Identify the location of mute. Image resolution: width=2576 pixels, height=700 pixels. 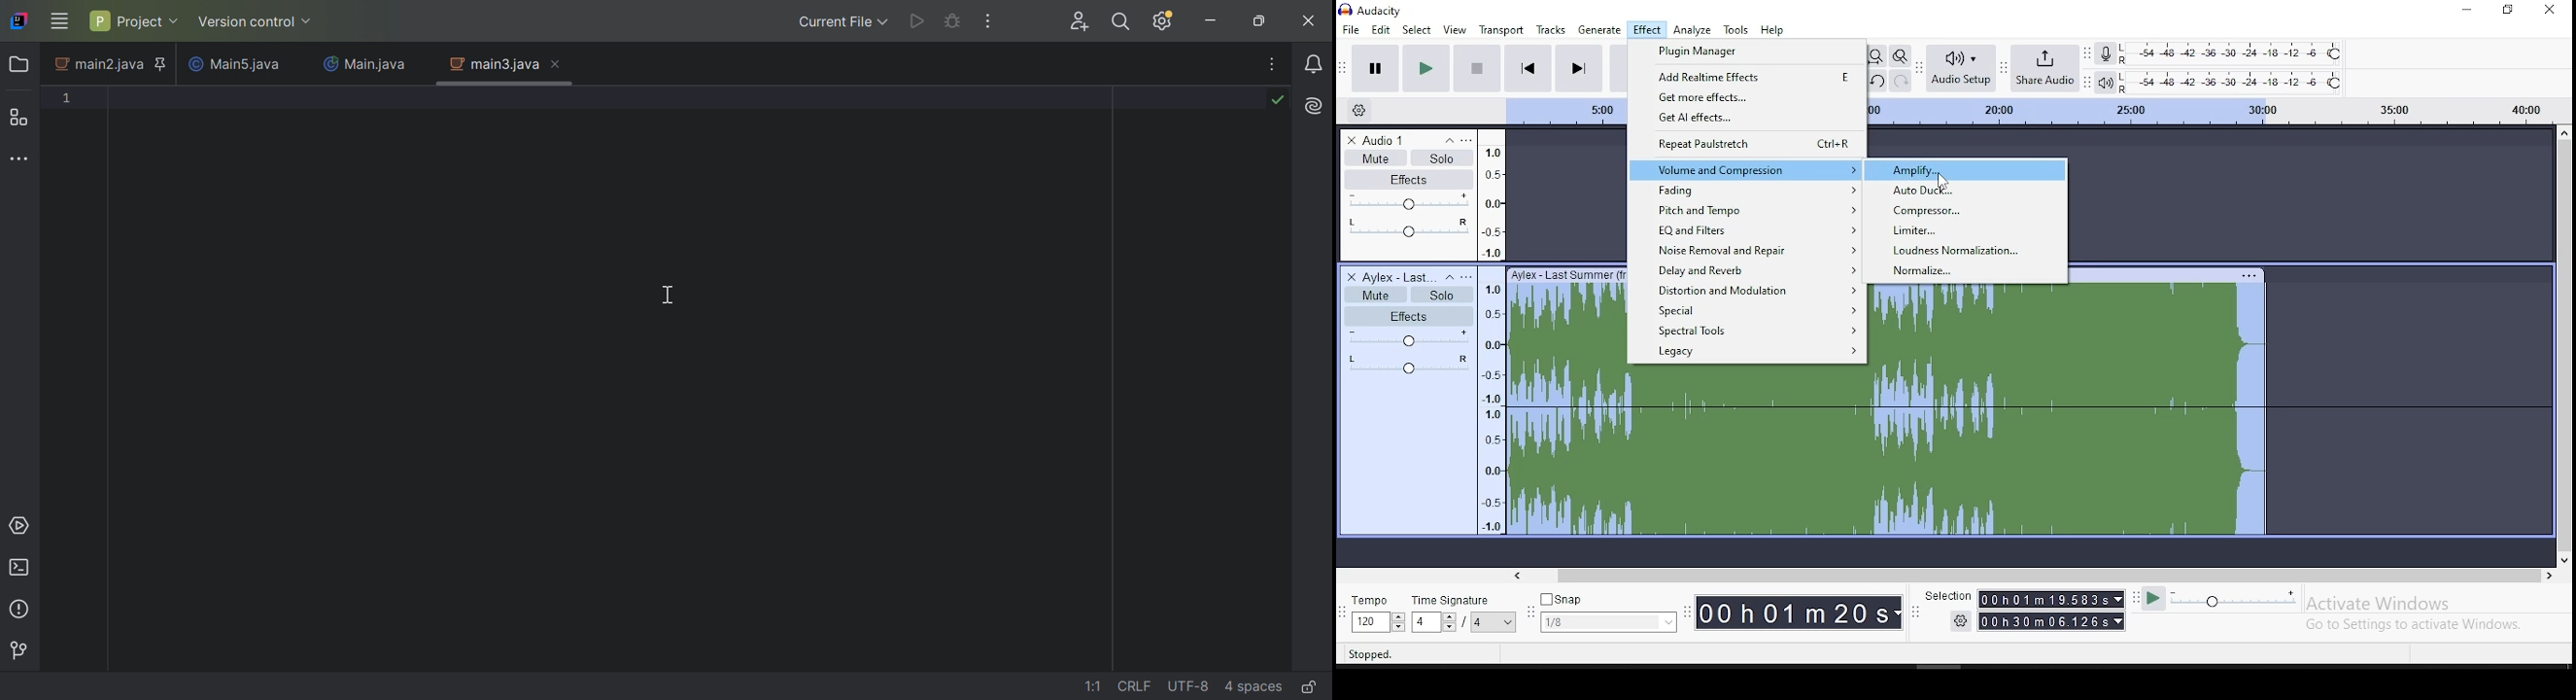
(1374, 158).